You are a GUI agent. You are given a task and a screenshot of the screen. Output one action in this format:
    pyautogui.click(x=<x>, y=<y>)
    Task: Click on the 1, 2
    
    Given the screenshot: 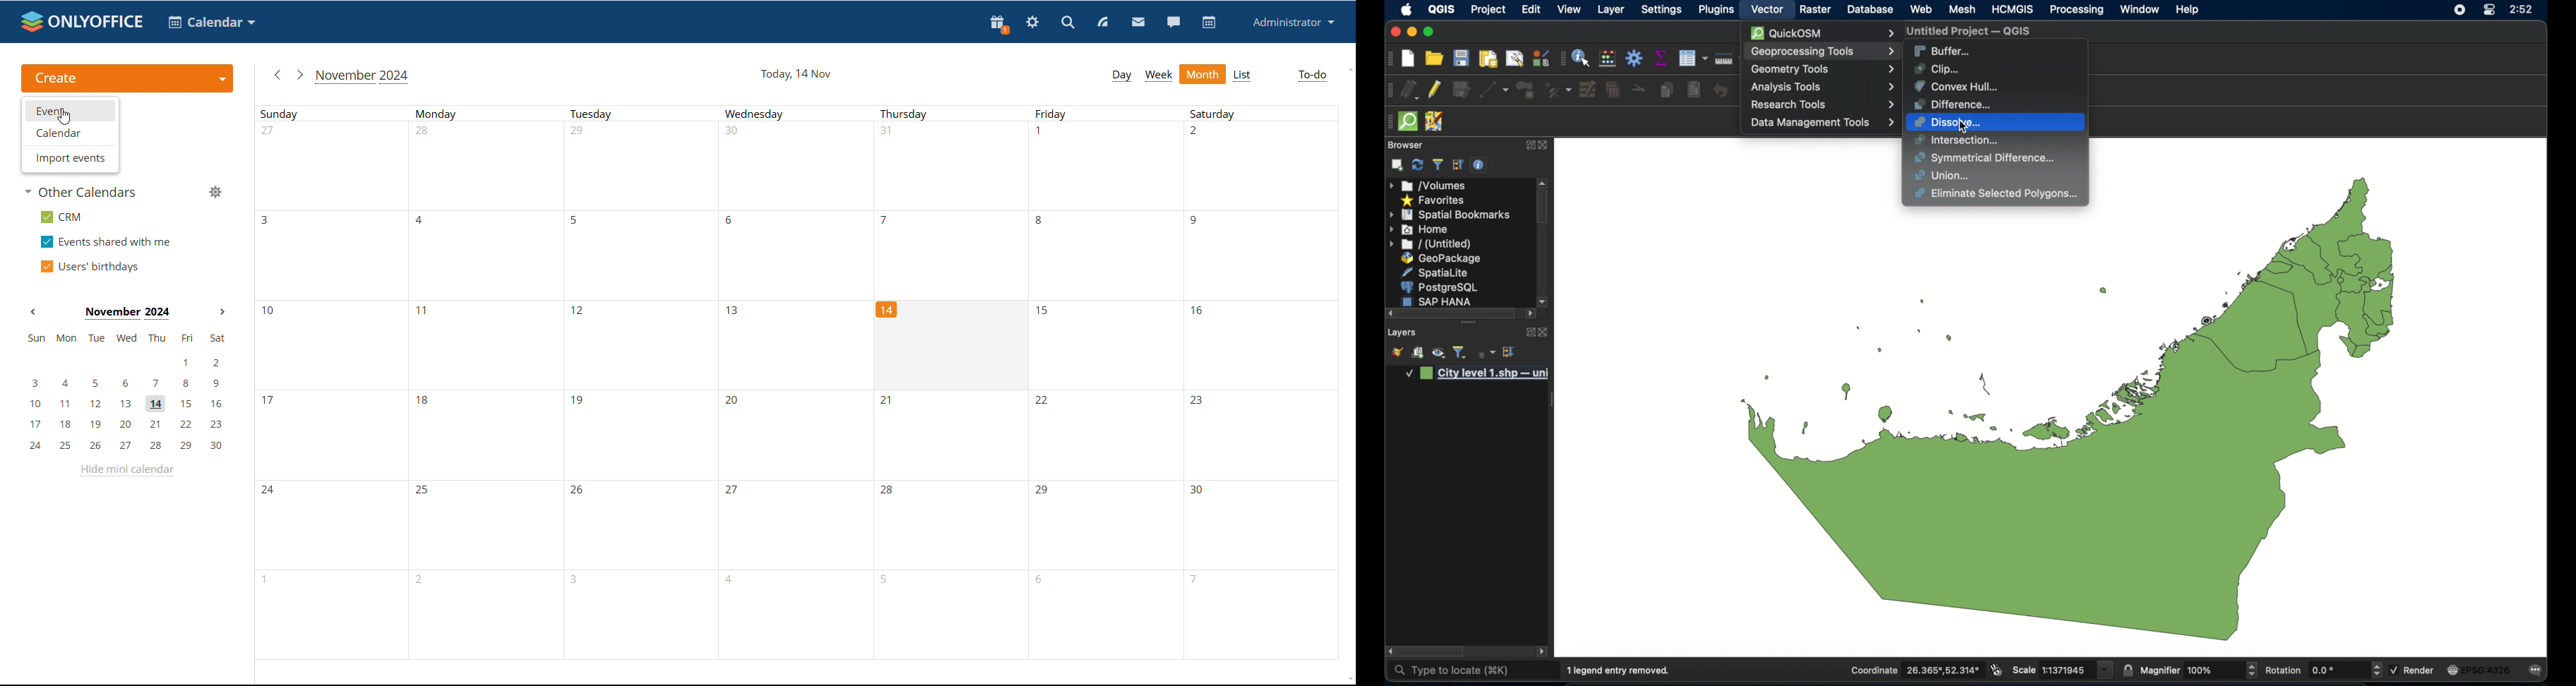 What is the action you would take?
    pyautogui.click(x=124, y=363)
    